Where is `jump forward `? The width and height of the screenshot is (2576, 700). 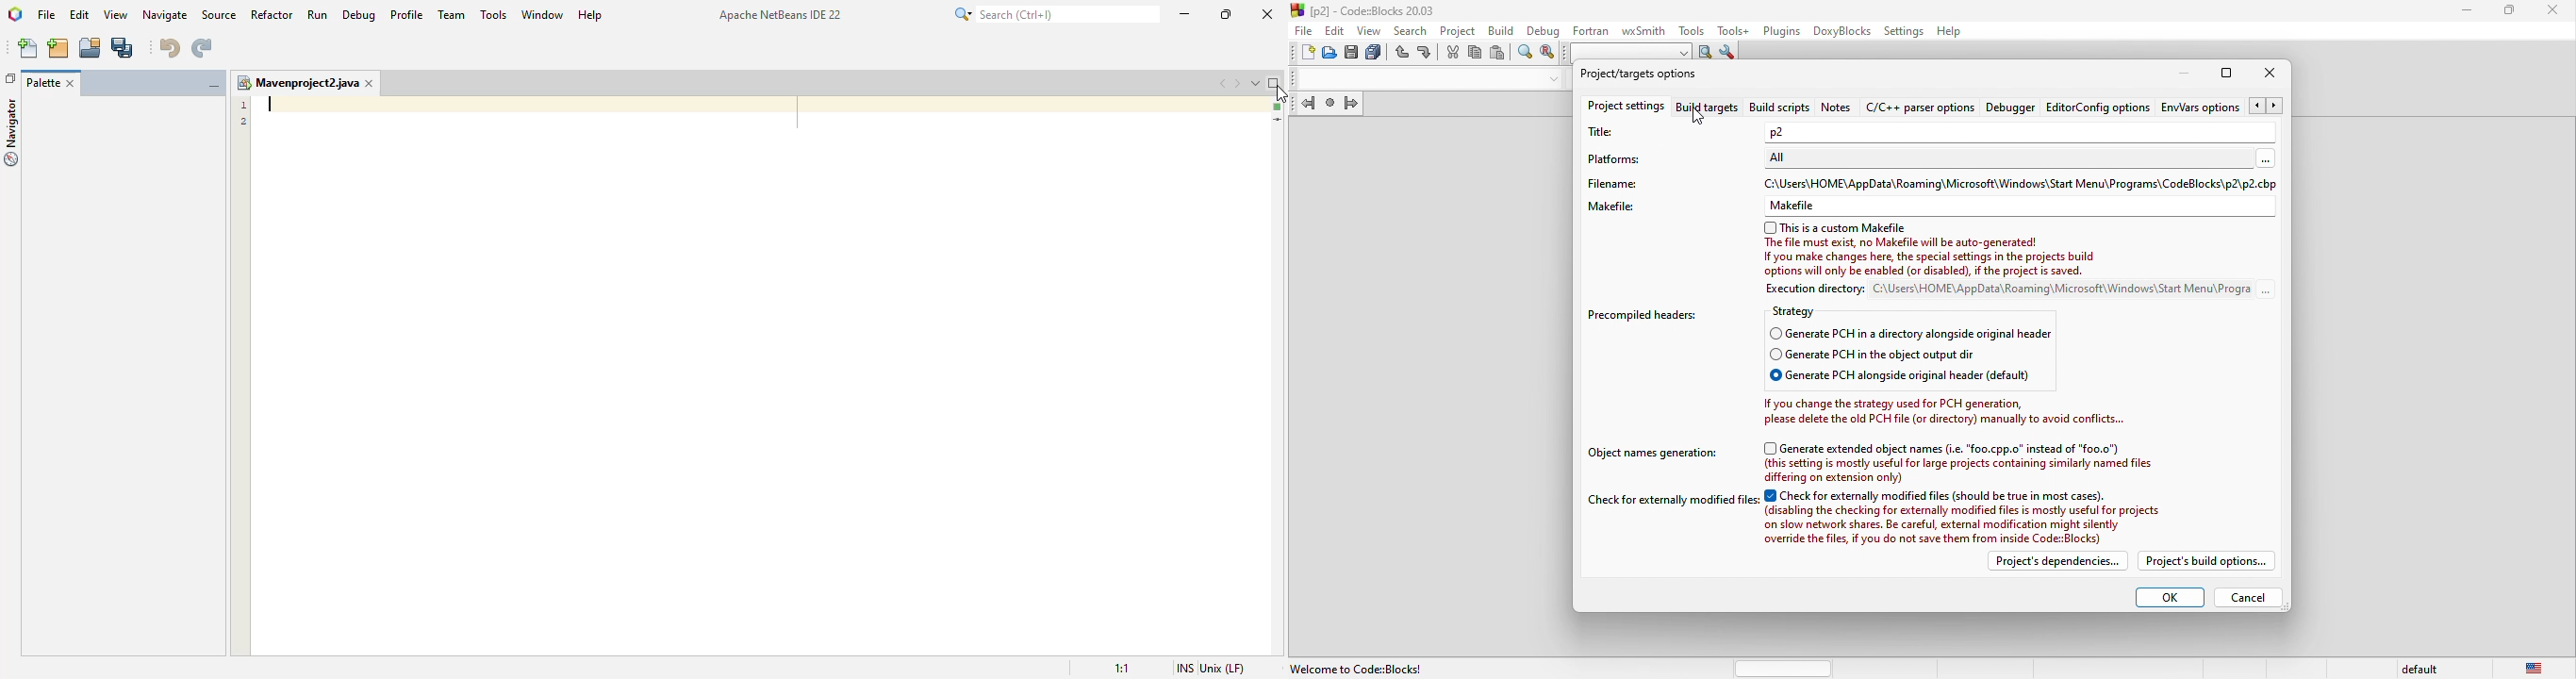
jump forward  is located at coordinates (1354, 106).